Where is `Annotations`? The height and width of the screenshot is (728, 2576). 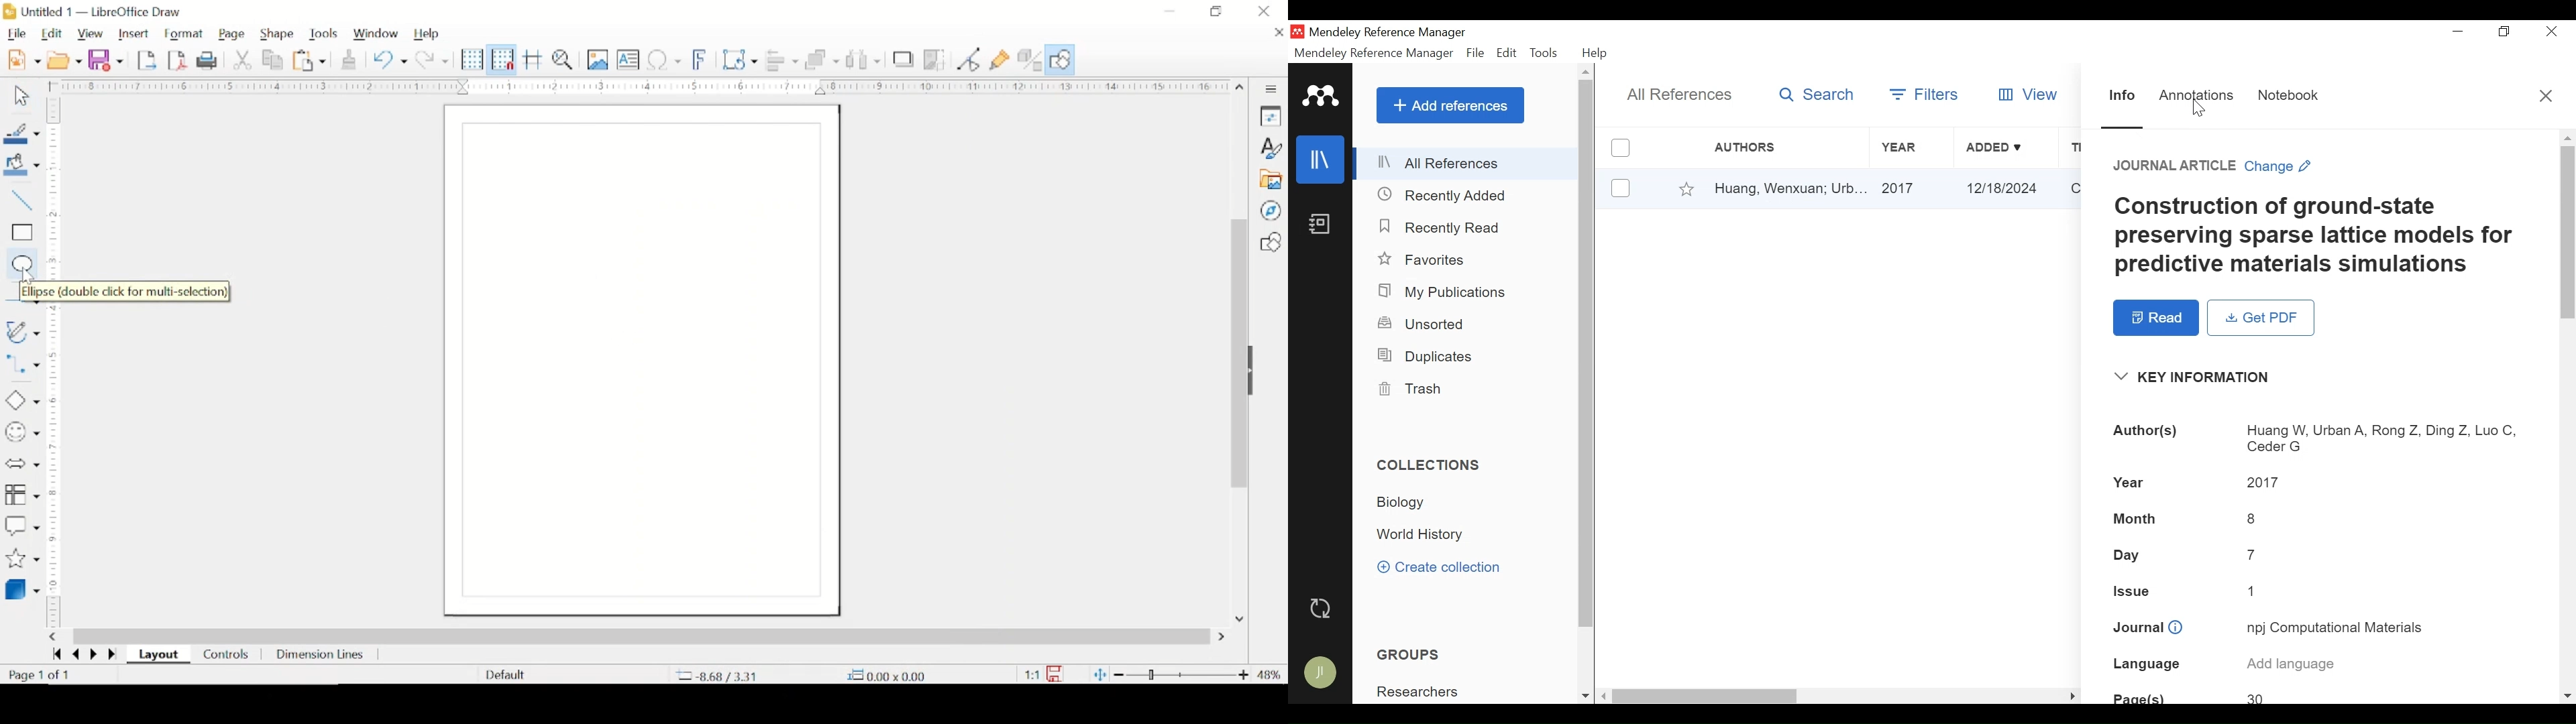 Annotations is located at coordinates (2196, 97).